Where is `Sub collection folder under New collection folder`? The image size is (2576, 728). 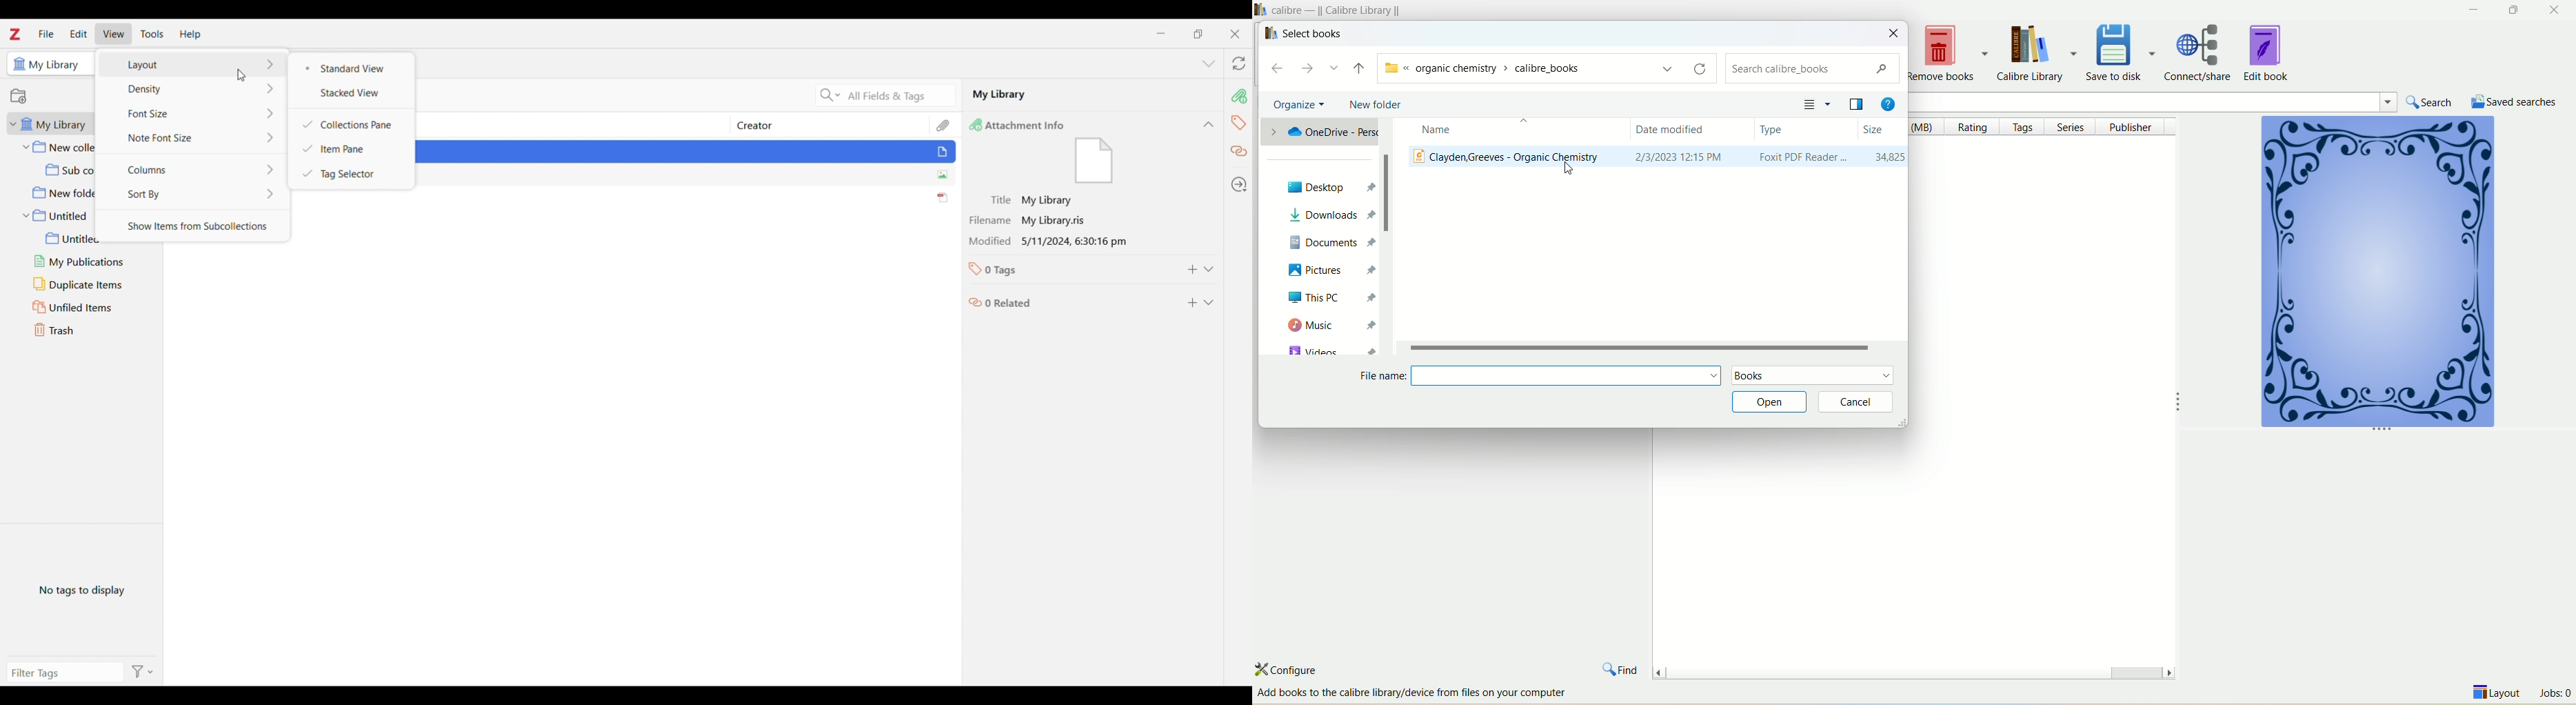
Sub collection folder under New collection folder is located at coordinates (57, 168).